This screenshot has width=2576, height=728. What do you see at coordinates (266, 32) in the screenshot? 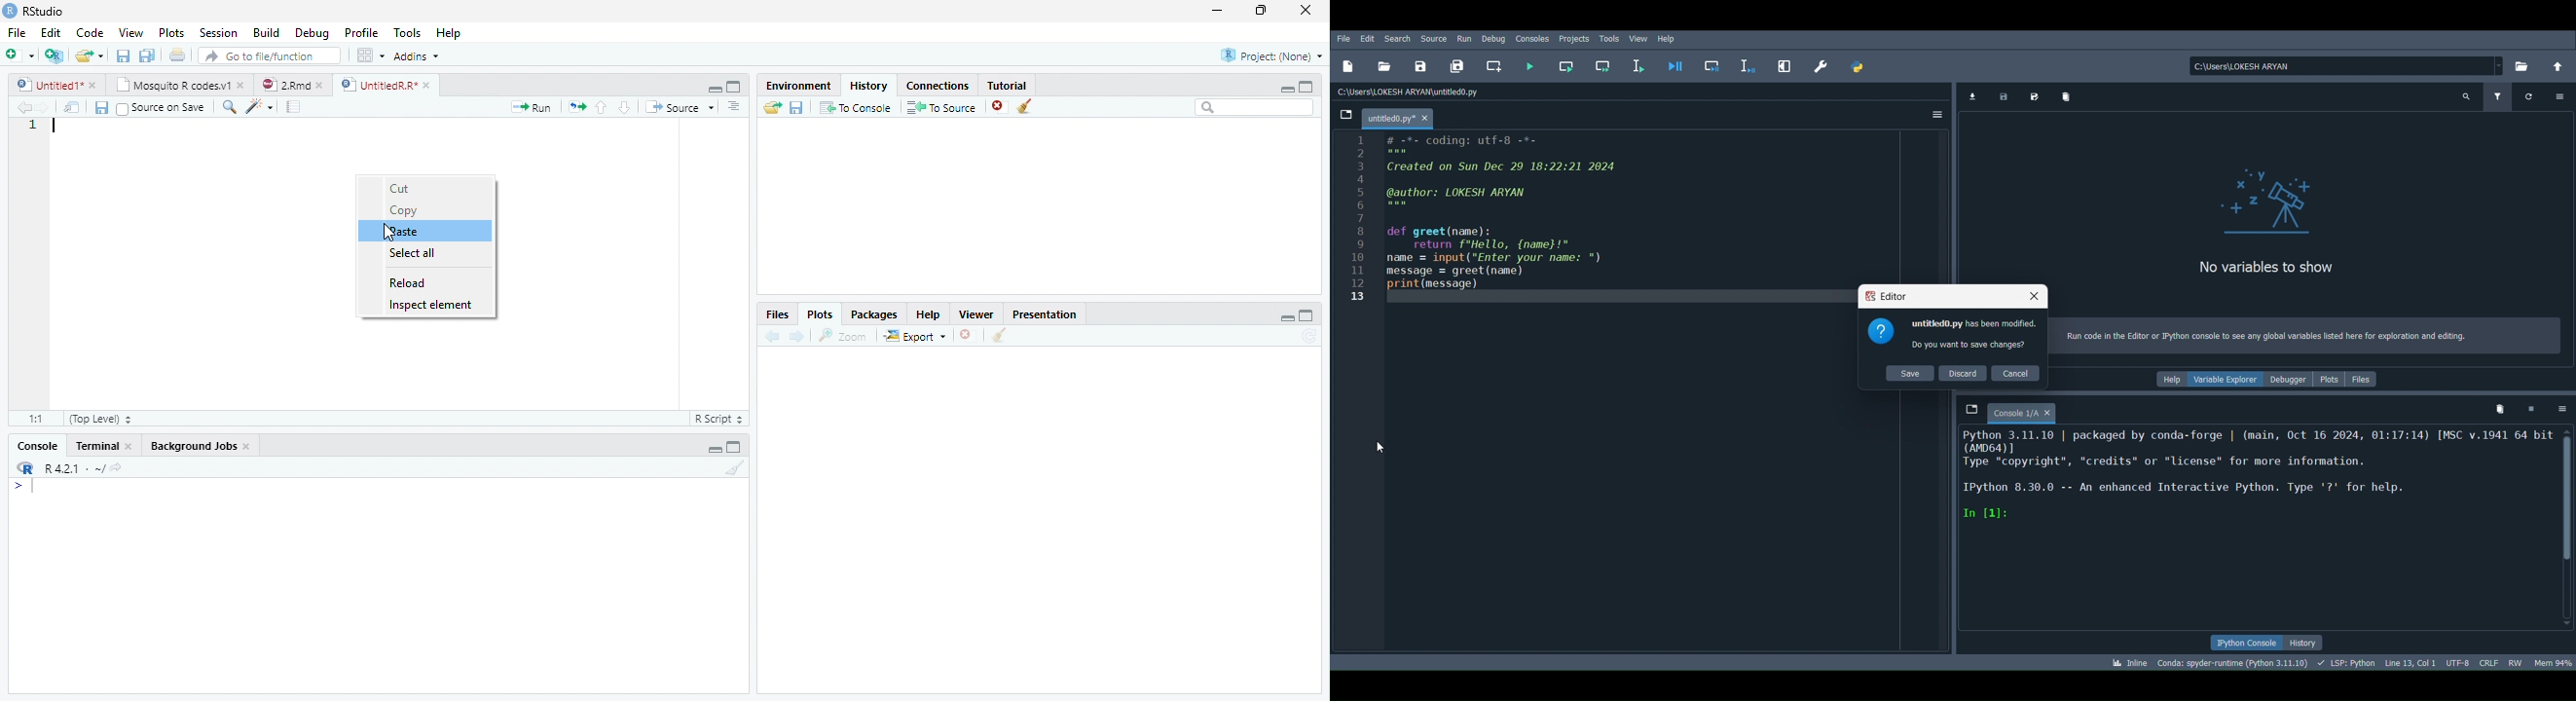
I see `Build` at bounding box center [266, 32].